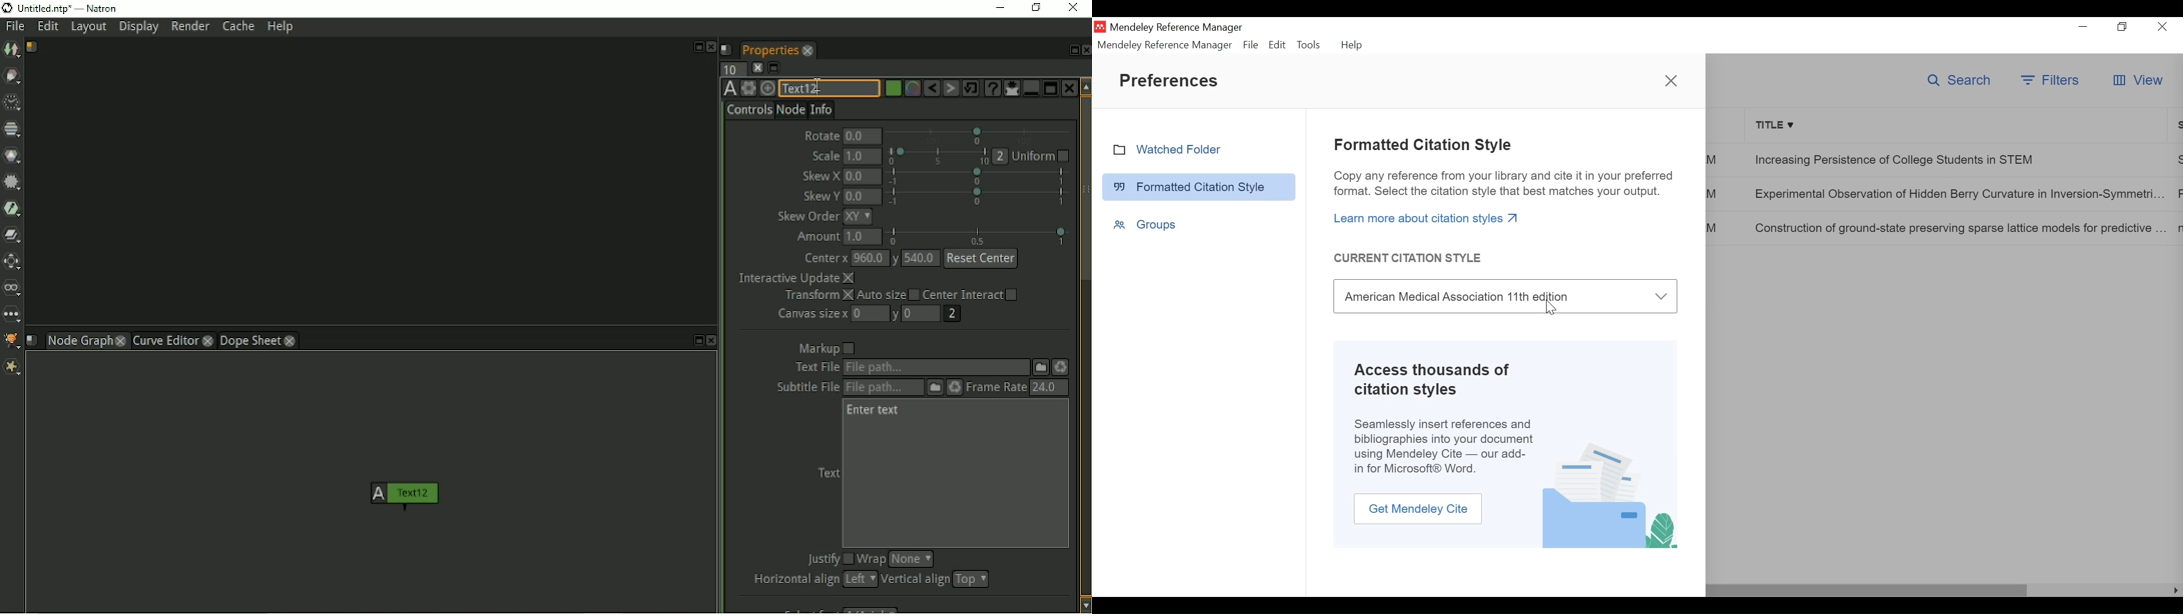 This screenshot has width=2184, height=616. I want to click on Restore, so click(2123, 27).